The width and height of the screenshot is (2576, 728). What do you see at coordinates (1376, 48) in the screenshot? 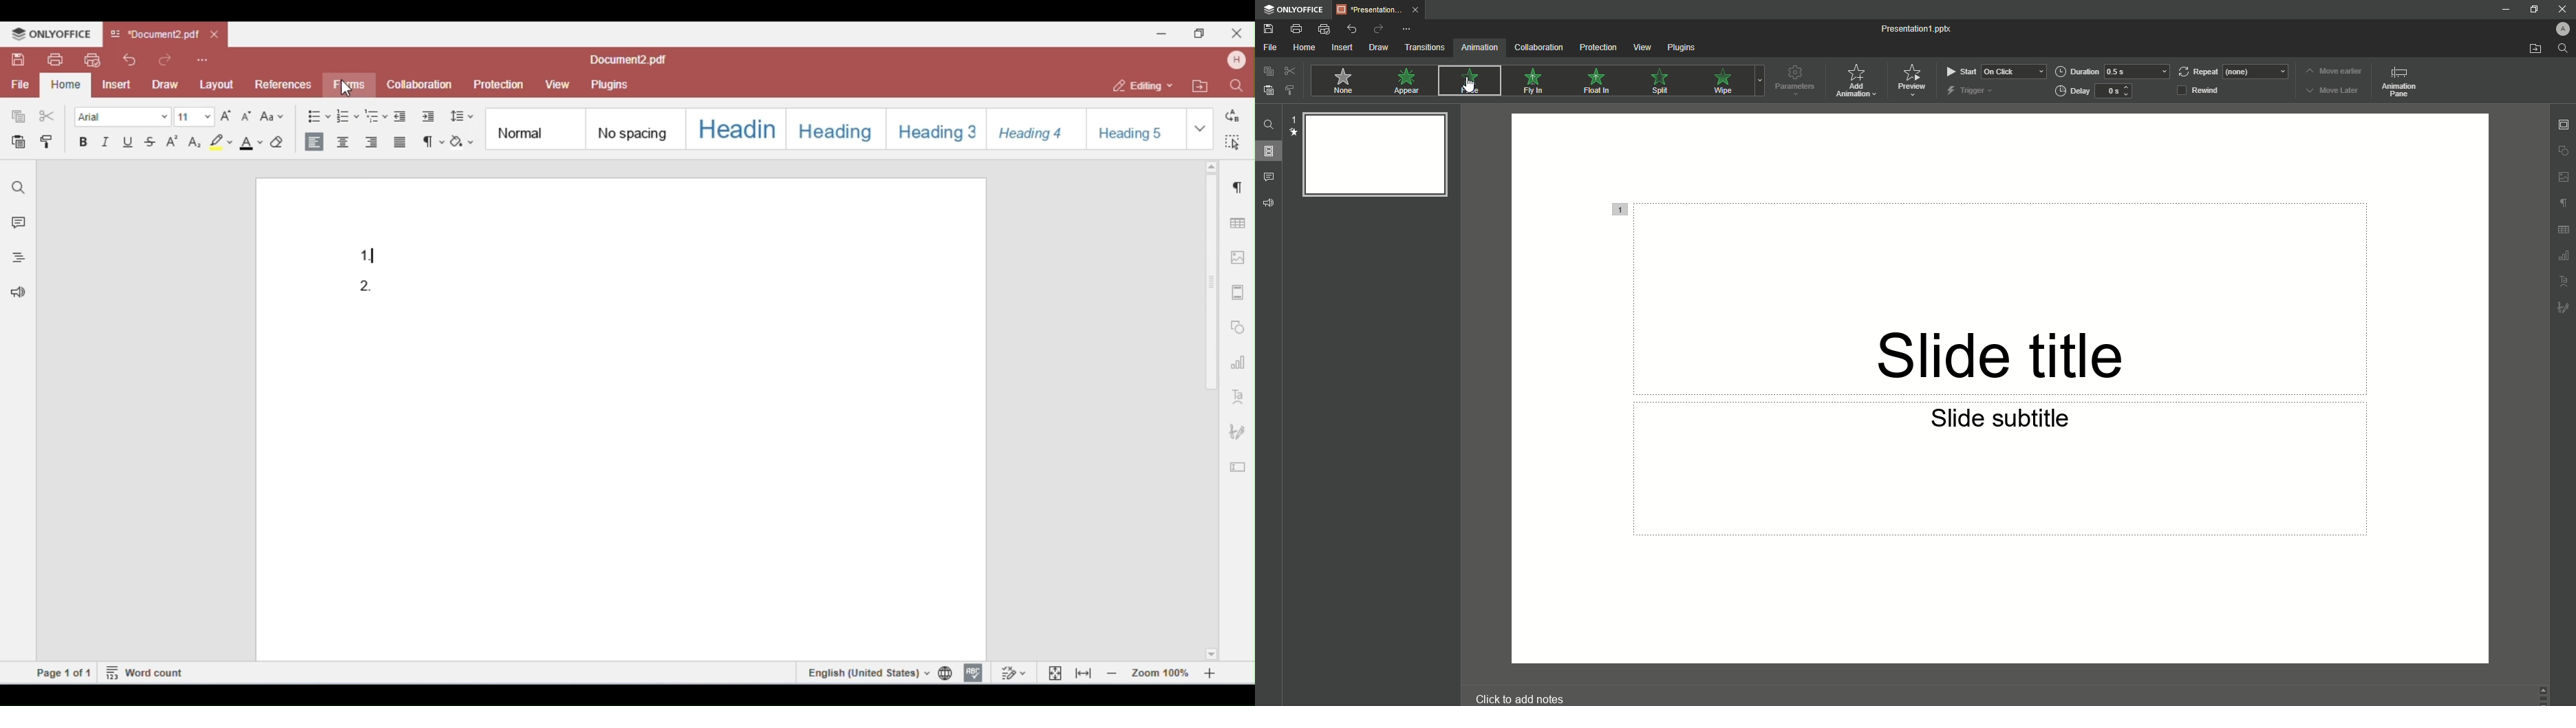
I see `Draw` at bounding box center [1376, 48].